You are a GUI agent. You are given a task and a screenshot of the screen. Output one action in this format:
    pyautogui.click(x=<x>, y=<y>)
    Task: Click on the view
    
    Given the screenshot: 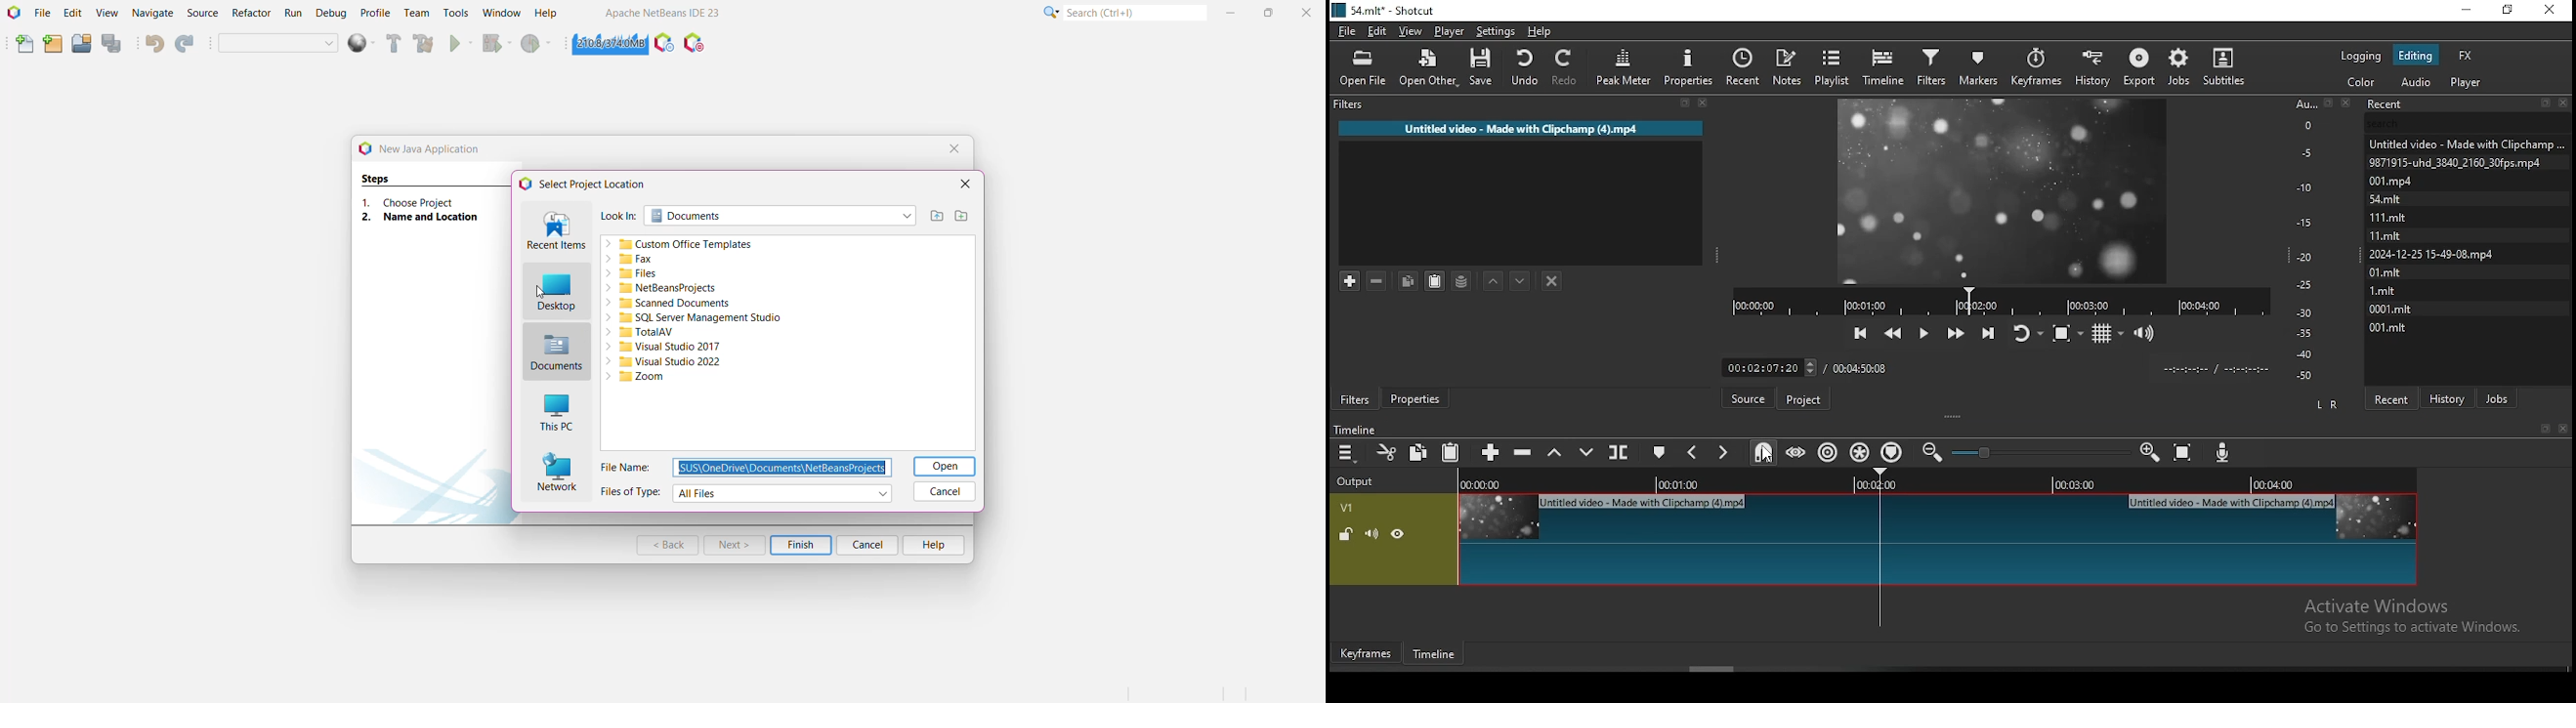 What is the action you would take?
    pyautogui.click(x=1411, y=31)
    